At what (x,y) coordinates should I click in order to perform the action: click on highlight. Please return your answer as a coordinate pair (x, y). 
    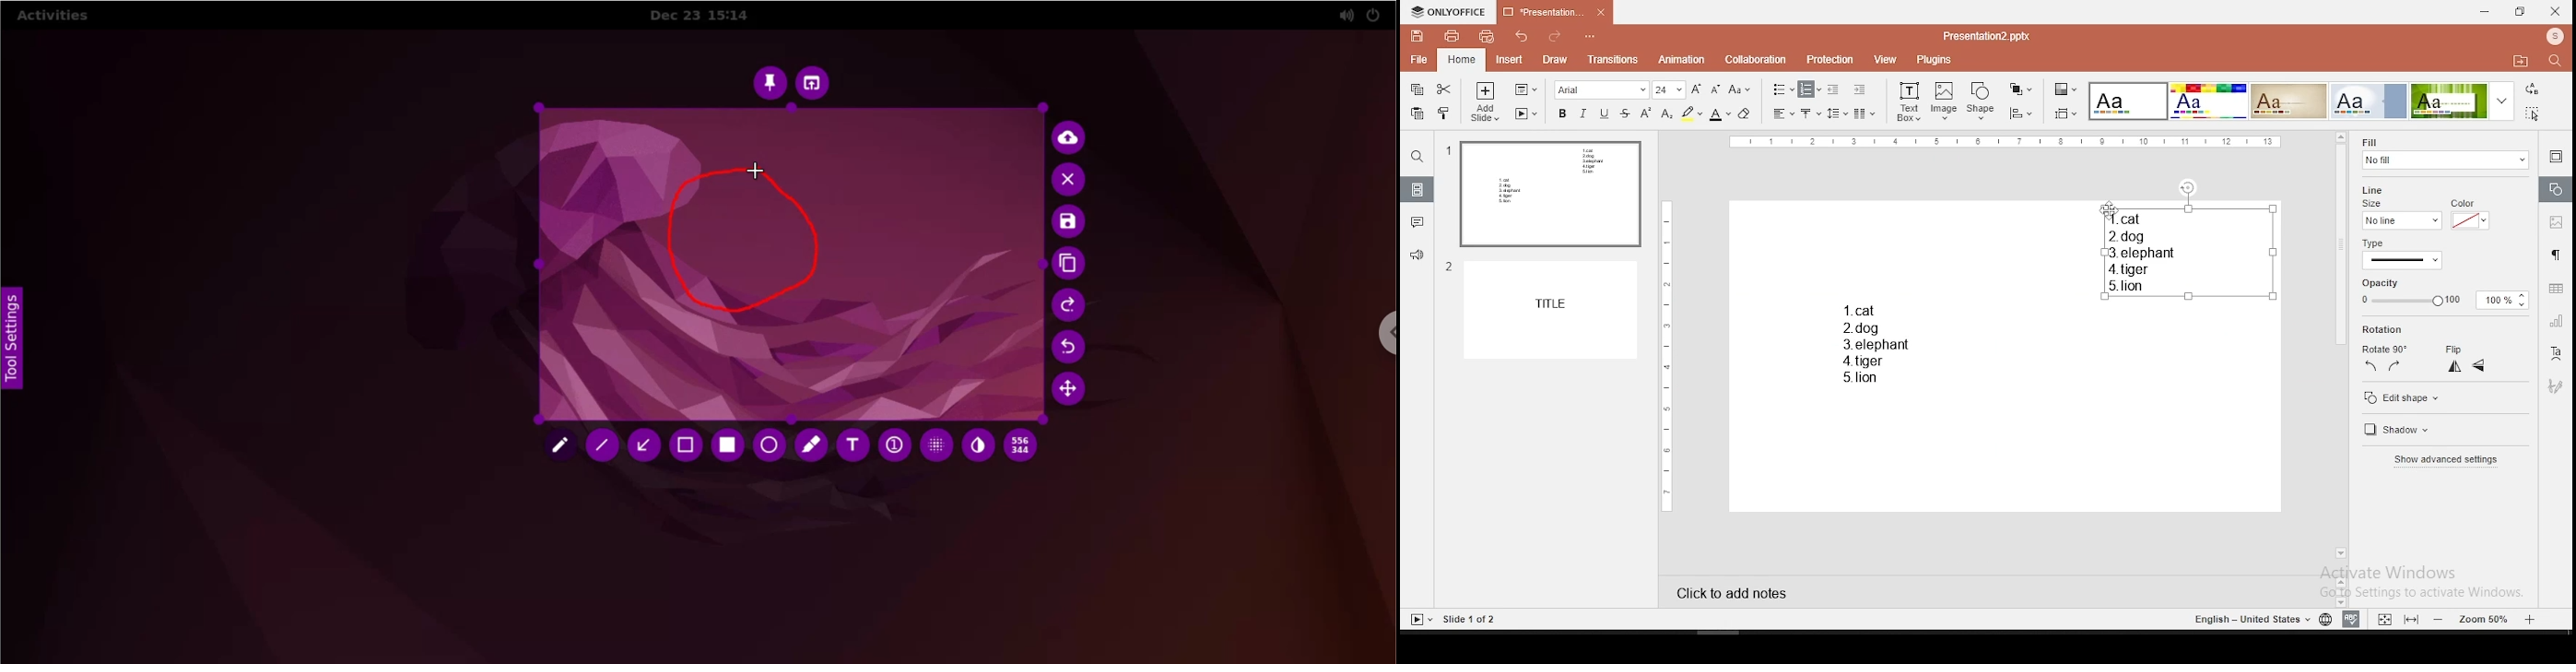
    Looking at the image, I should click on (1691, 113).